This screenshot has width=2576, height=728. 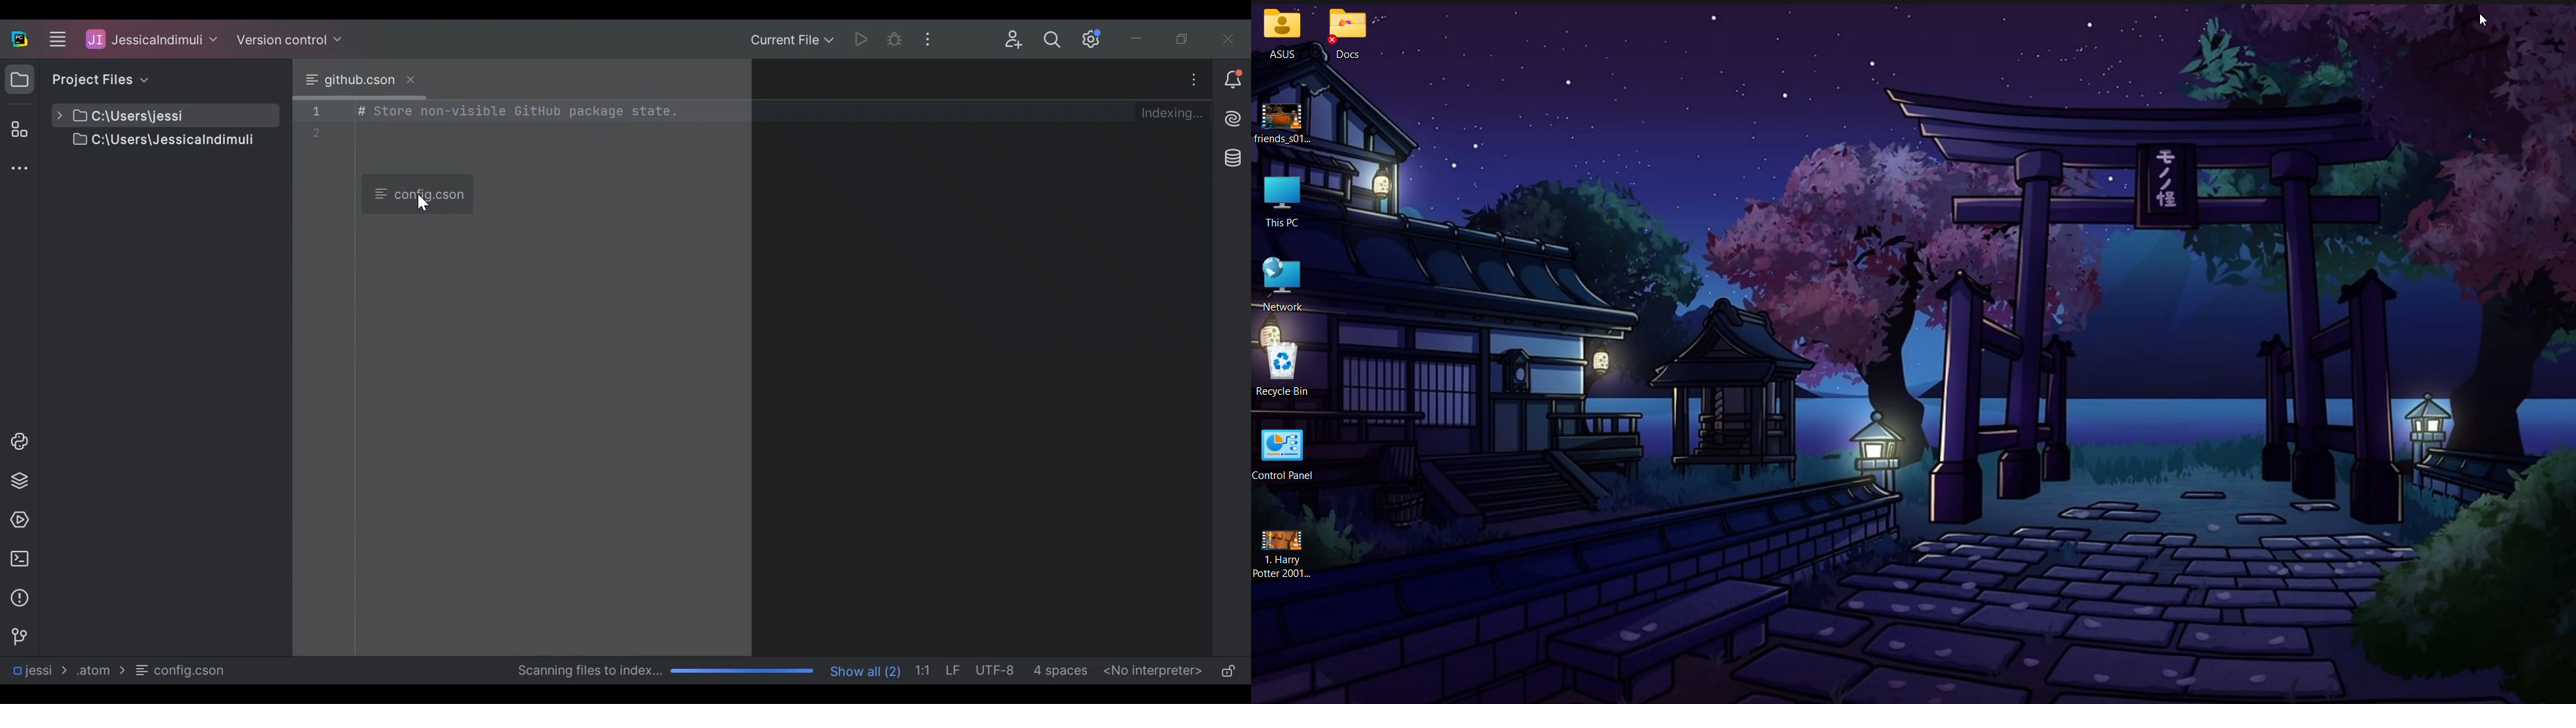 What do you see at coordinates (1014, 40) in the screenshot?
I see `Code with me` at bounding box center [1014, 40].